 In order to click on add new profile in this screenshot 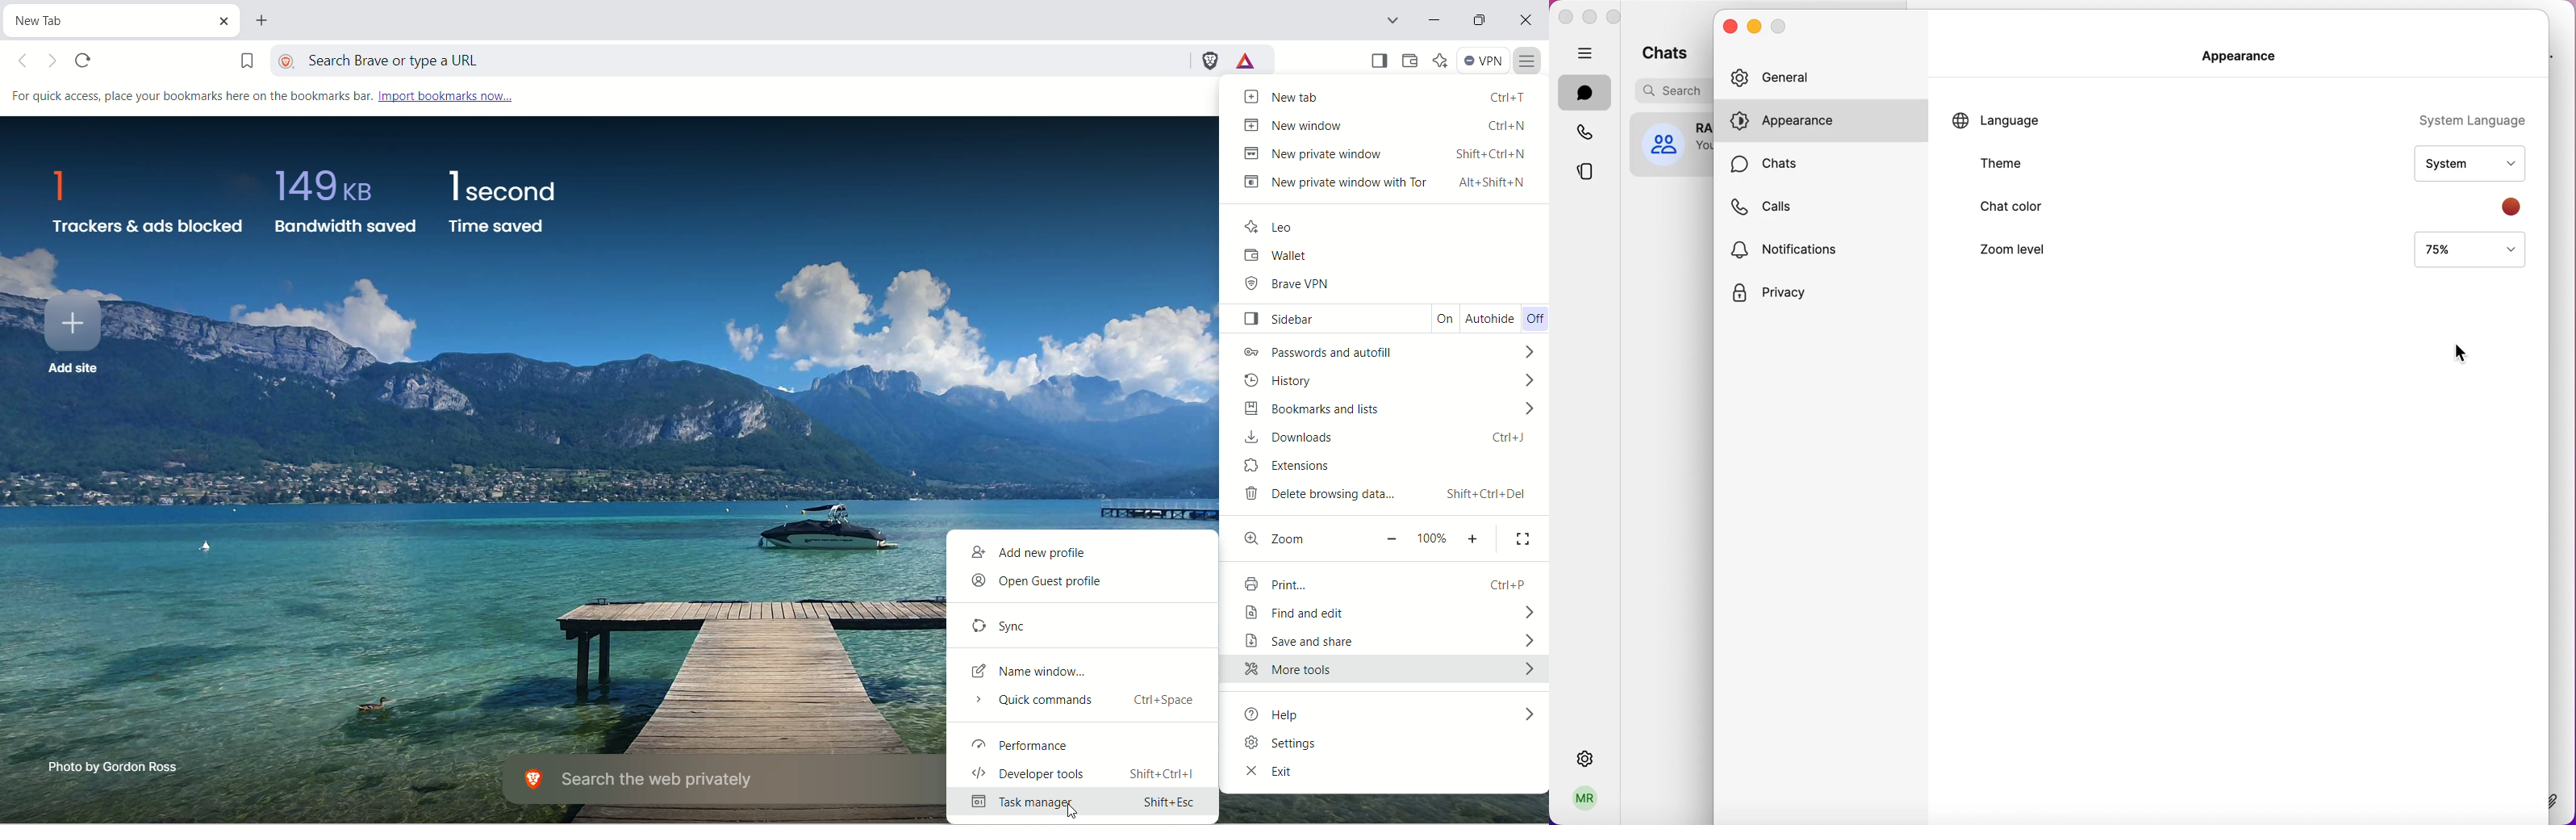, I will do `click(1086, 553)`.